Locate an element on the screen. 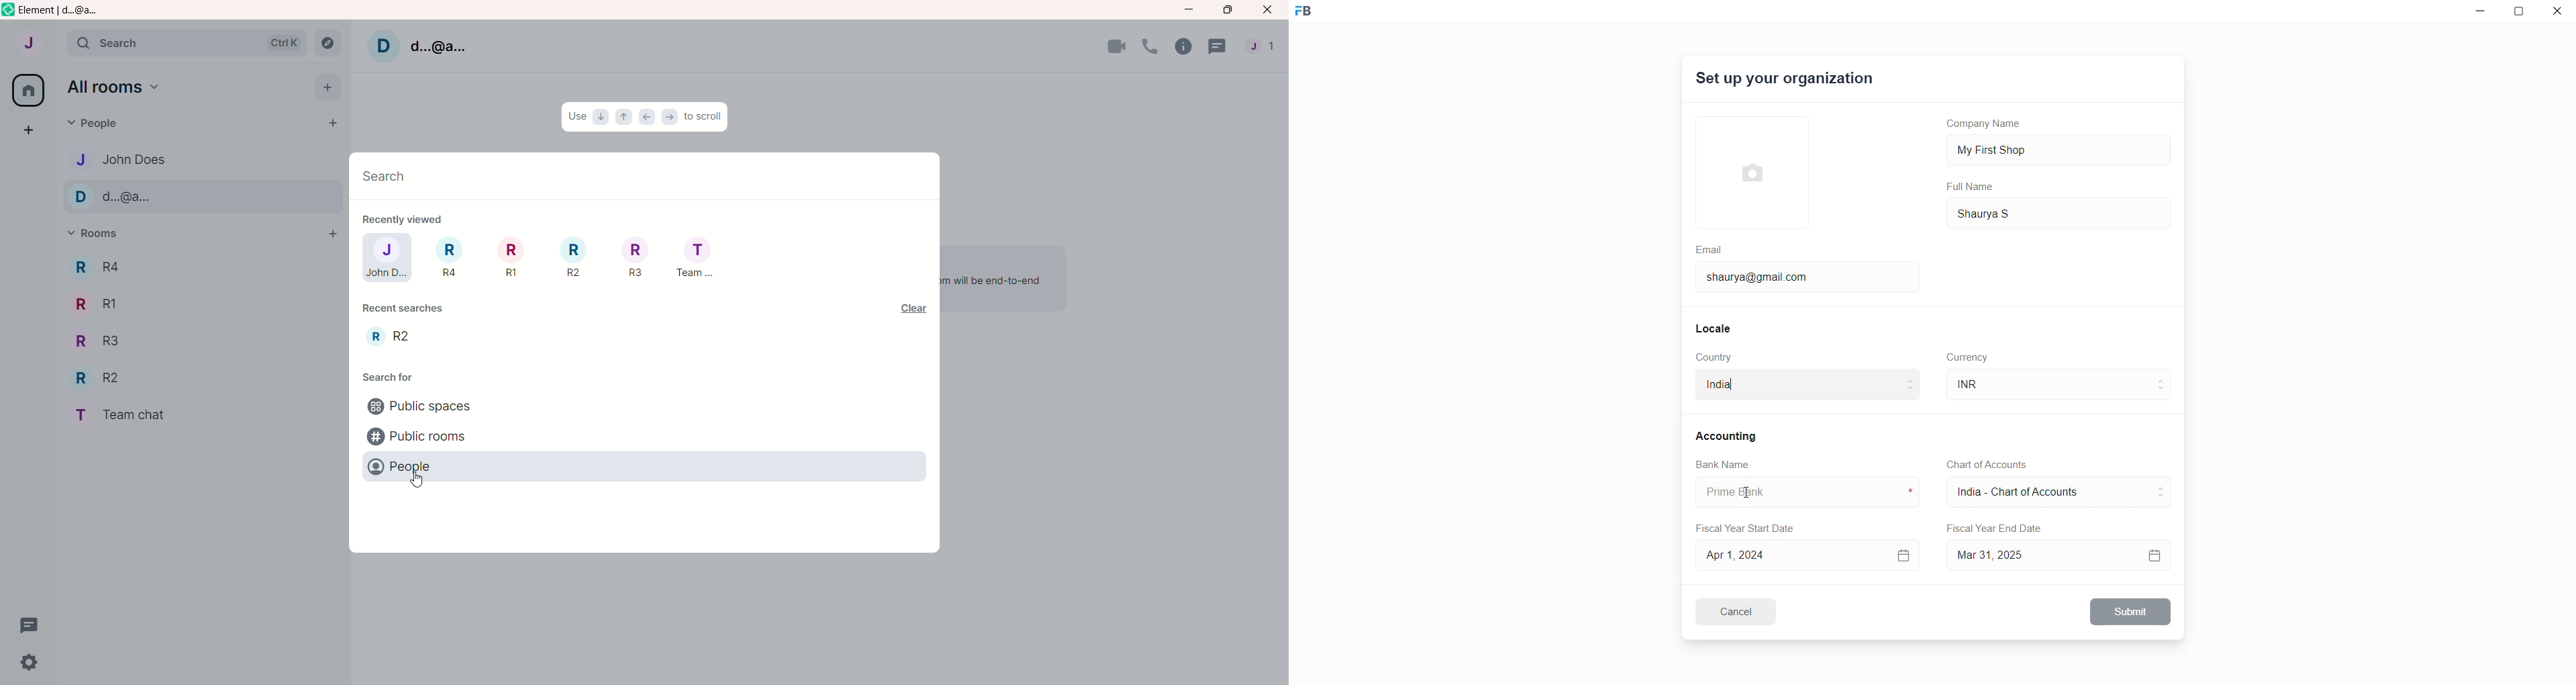 This screenshot has width=2576, height=700. India is located at coordinates (1742, 387).